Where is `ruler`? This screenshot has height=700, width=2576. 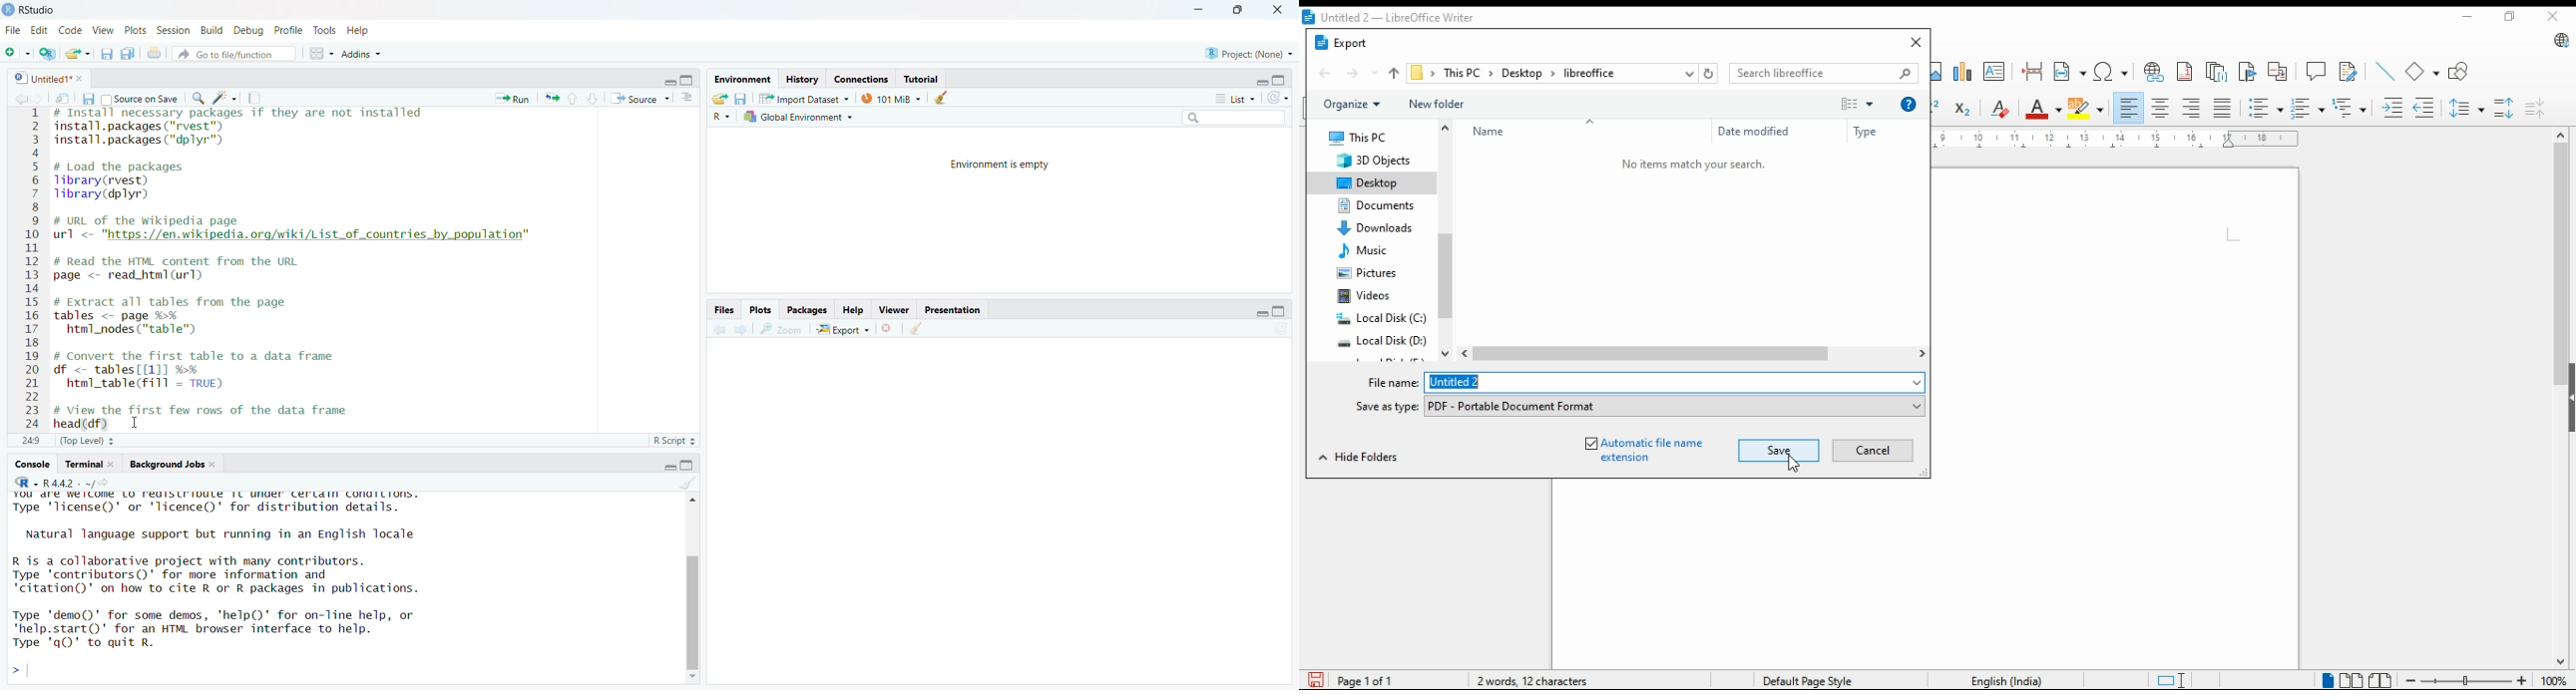
ruler is located at coordinates (2119, 141).